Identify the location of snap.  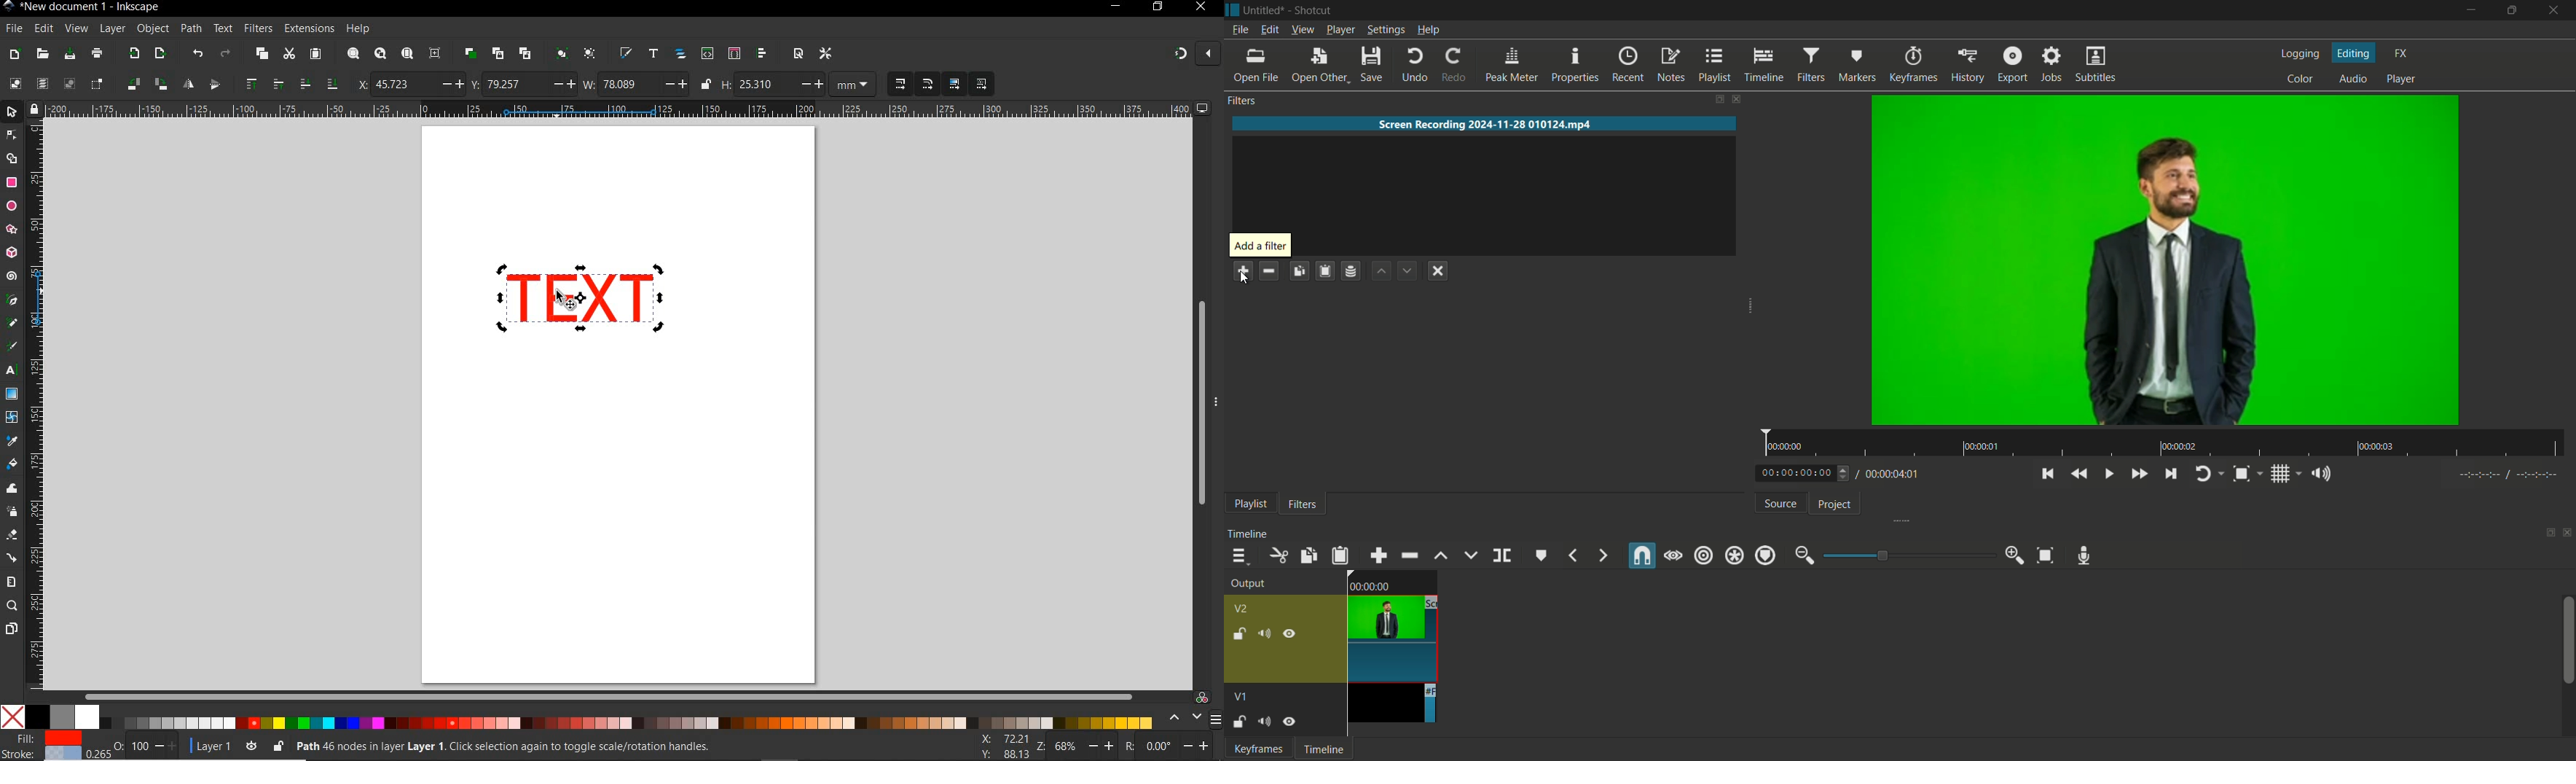
(1643, 555).